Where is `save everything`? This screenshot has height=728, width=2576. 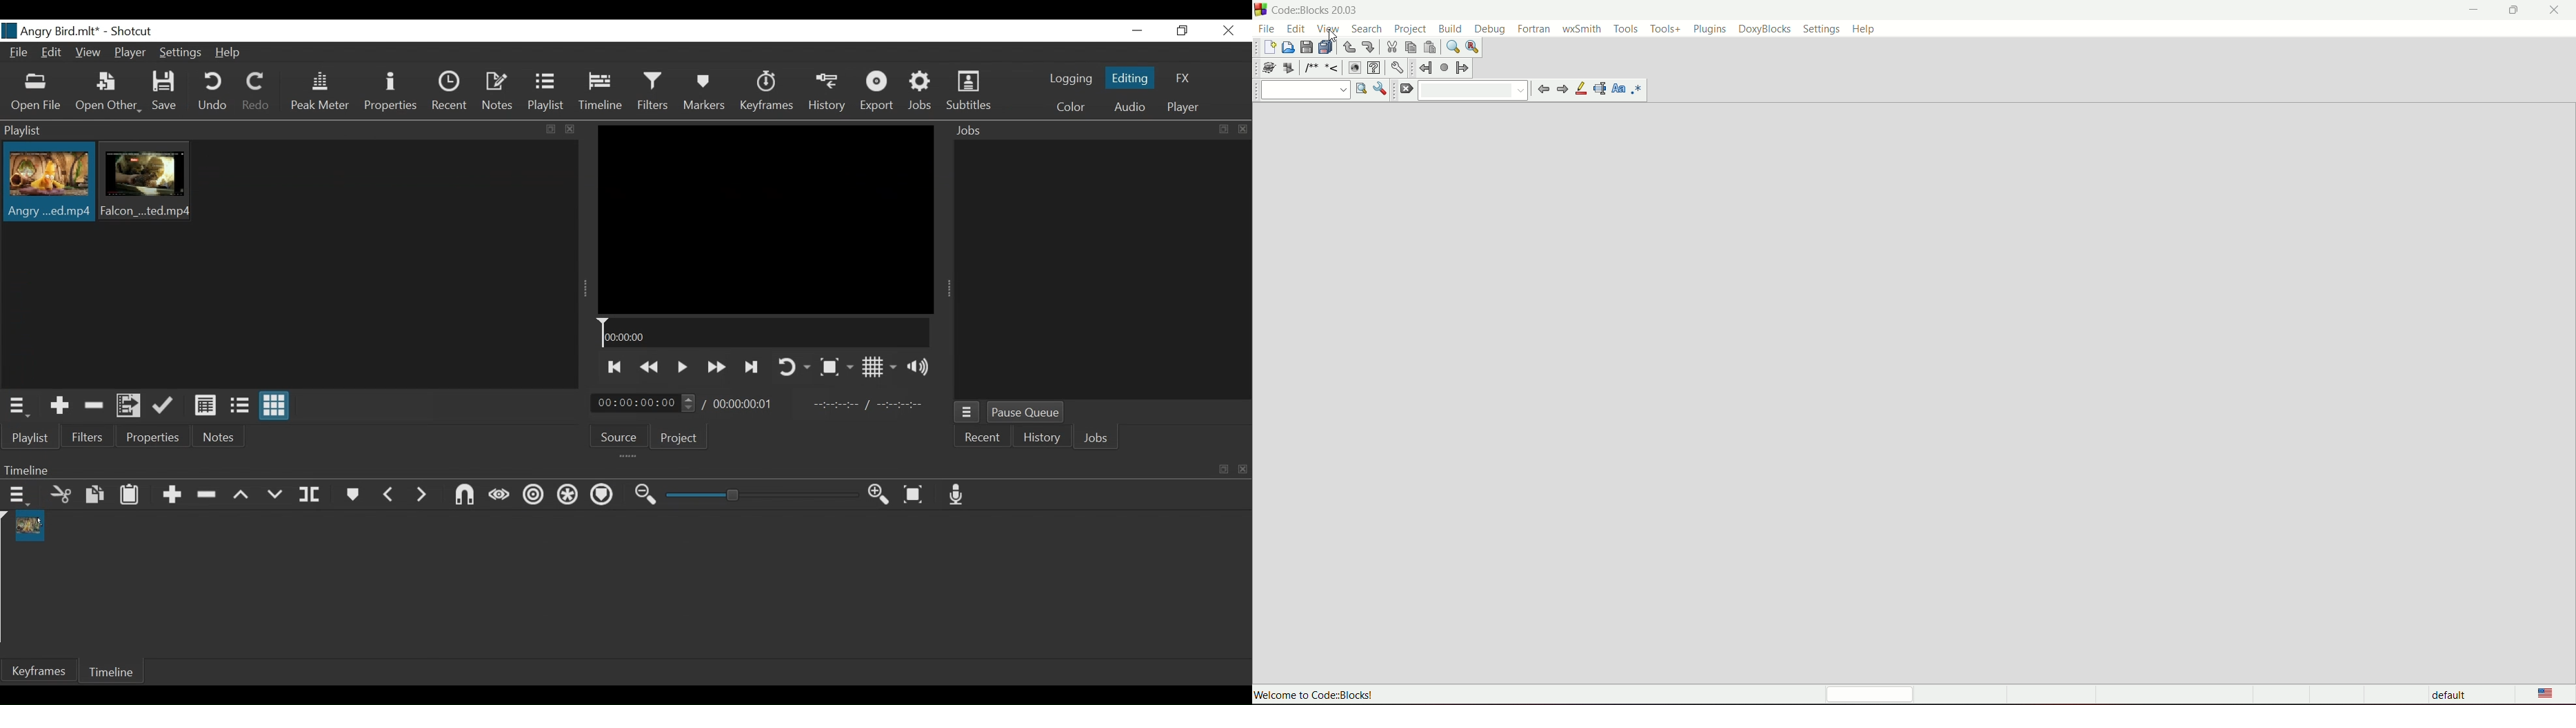
save everything is located at coordinates (1328, 47).